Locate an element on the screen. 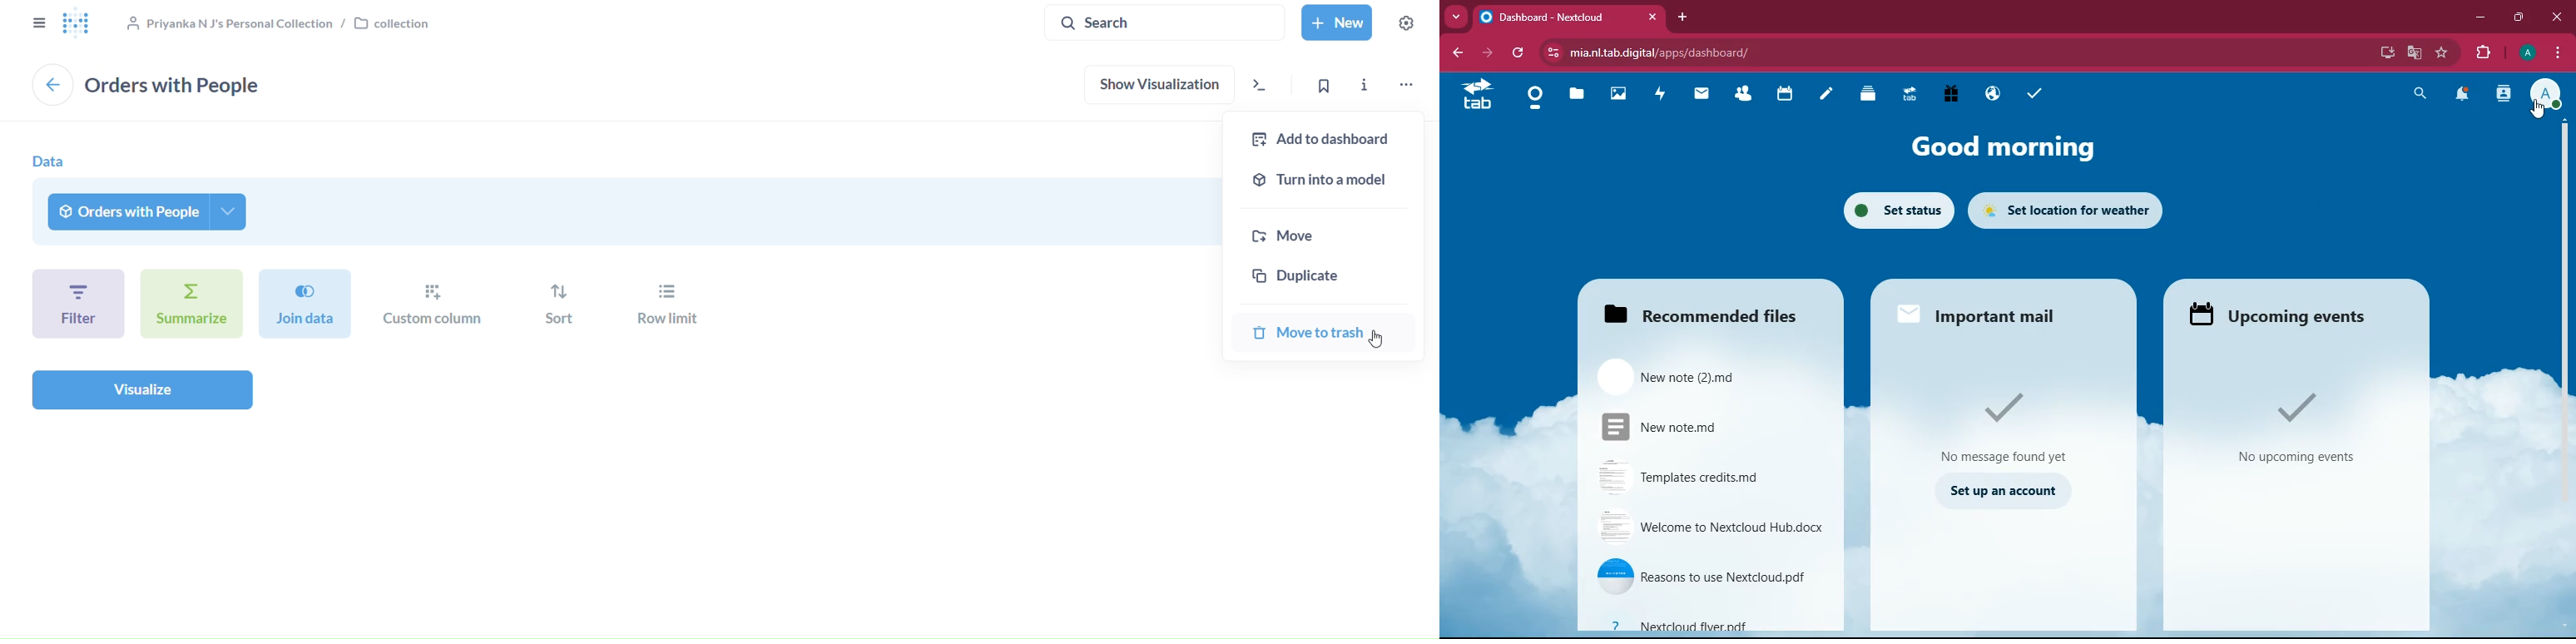 This screenshot has height=644, width=2576. good morning is located at coordinates (1993, 144).